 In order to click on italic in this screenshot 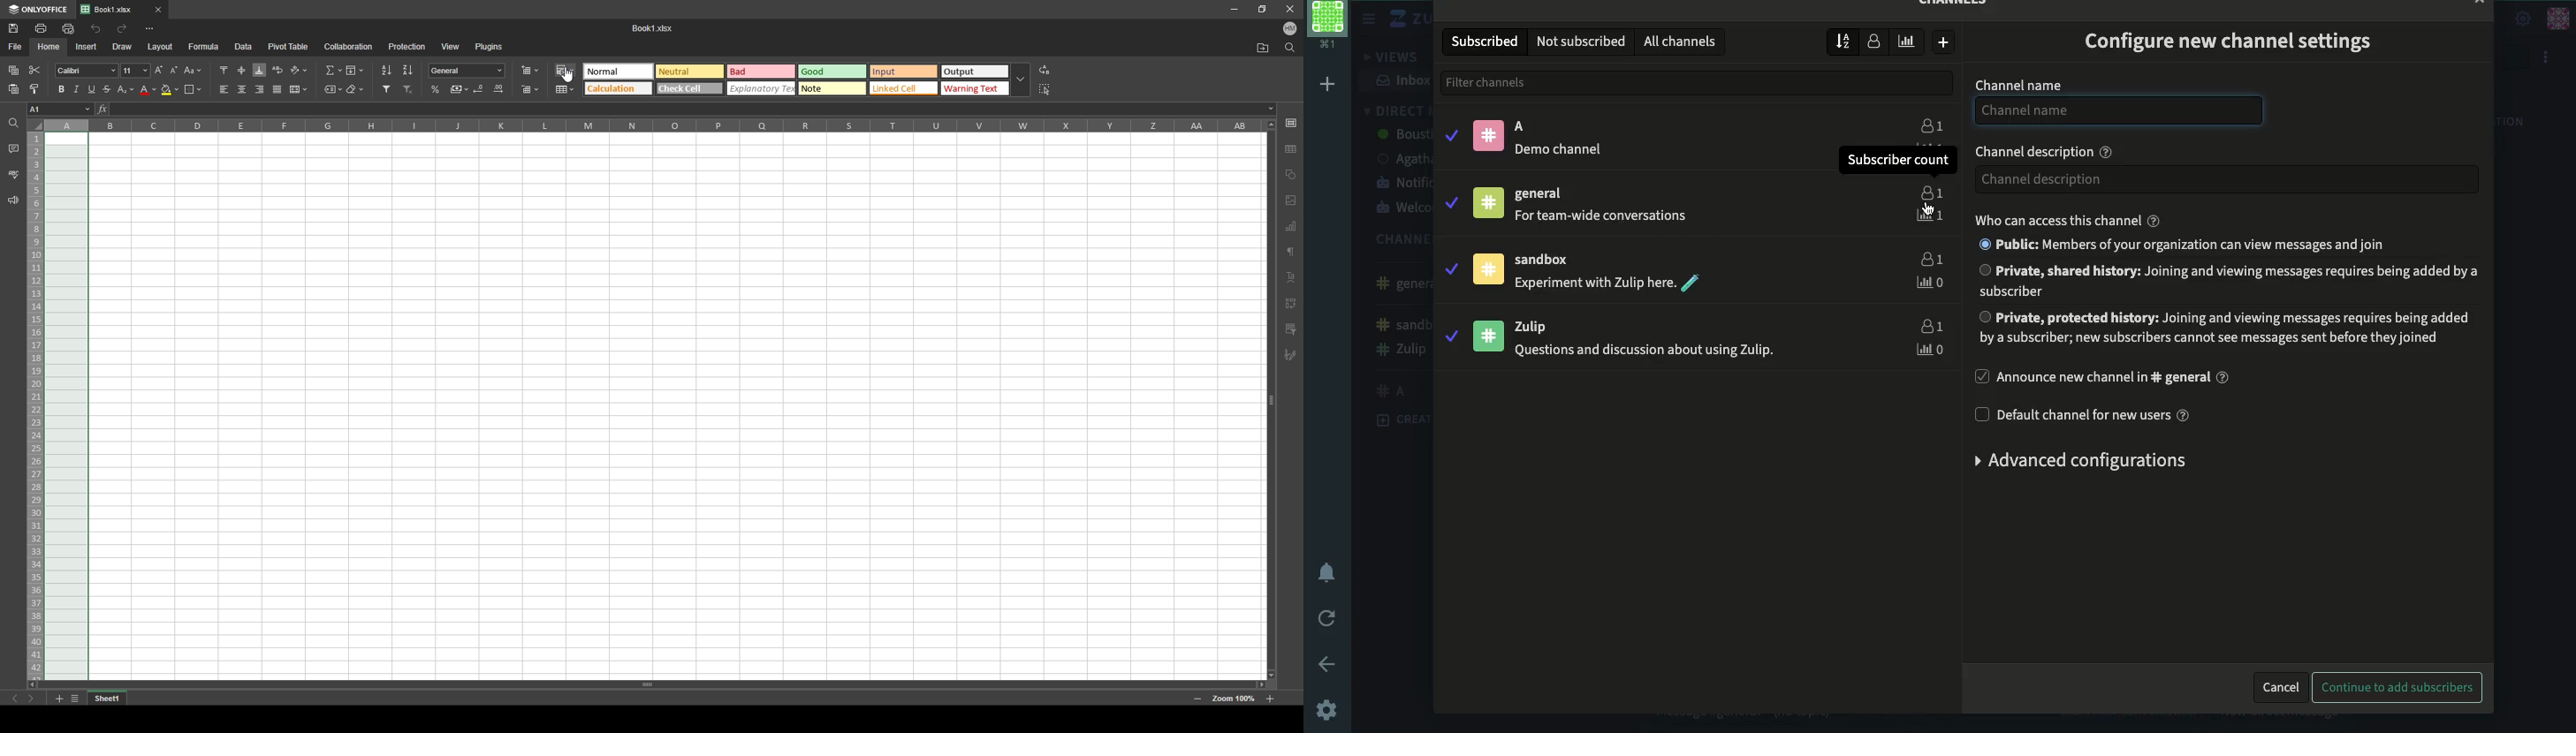, I will do `click(76, 89)`.